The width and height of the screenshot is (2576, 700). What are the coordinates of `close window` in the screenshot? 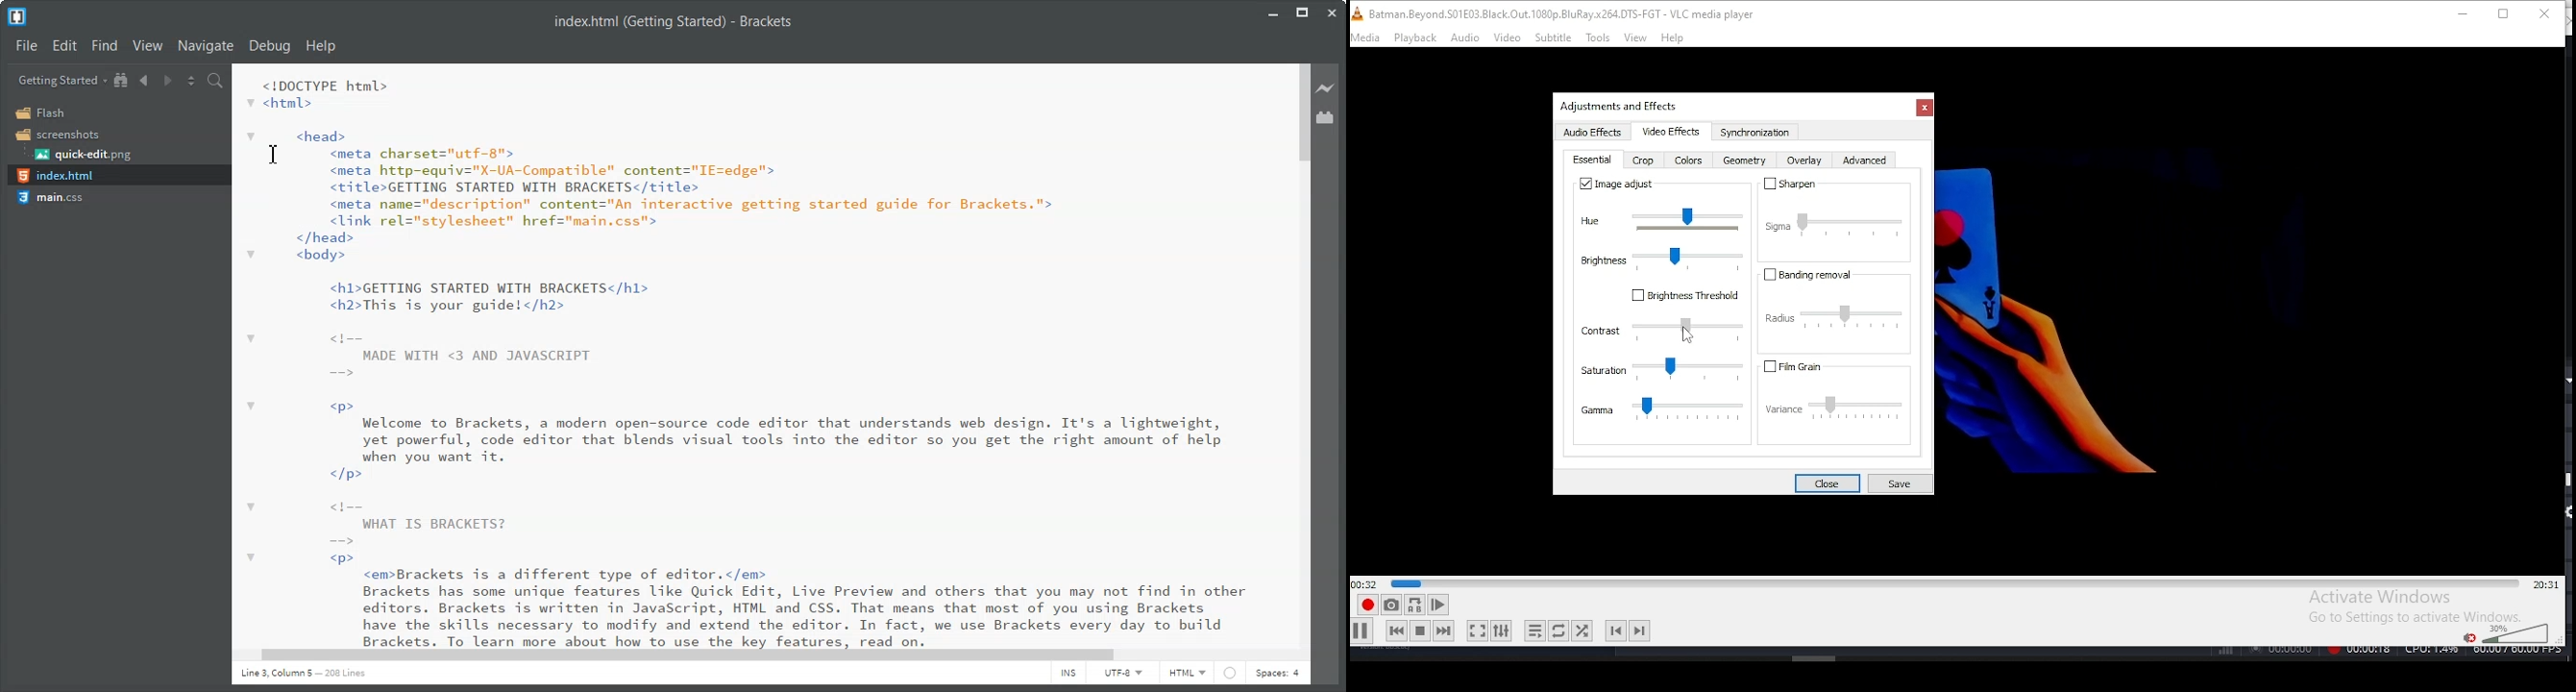 It's located at (2545, 15).